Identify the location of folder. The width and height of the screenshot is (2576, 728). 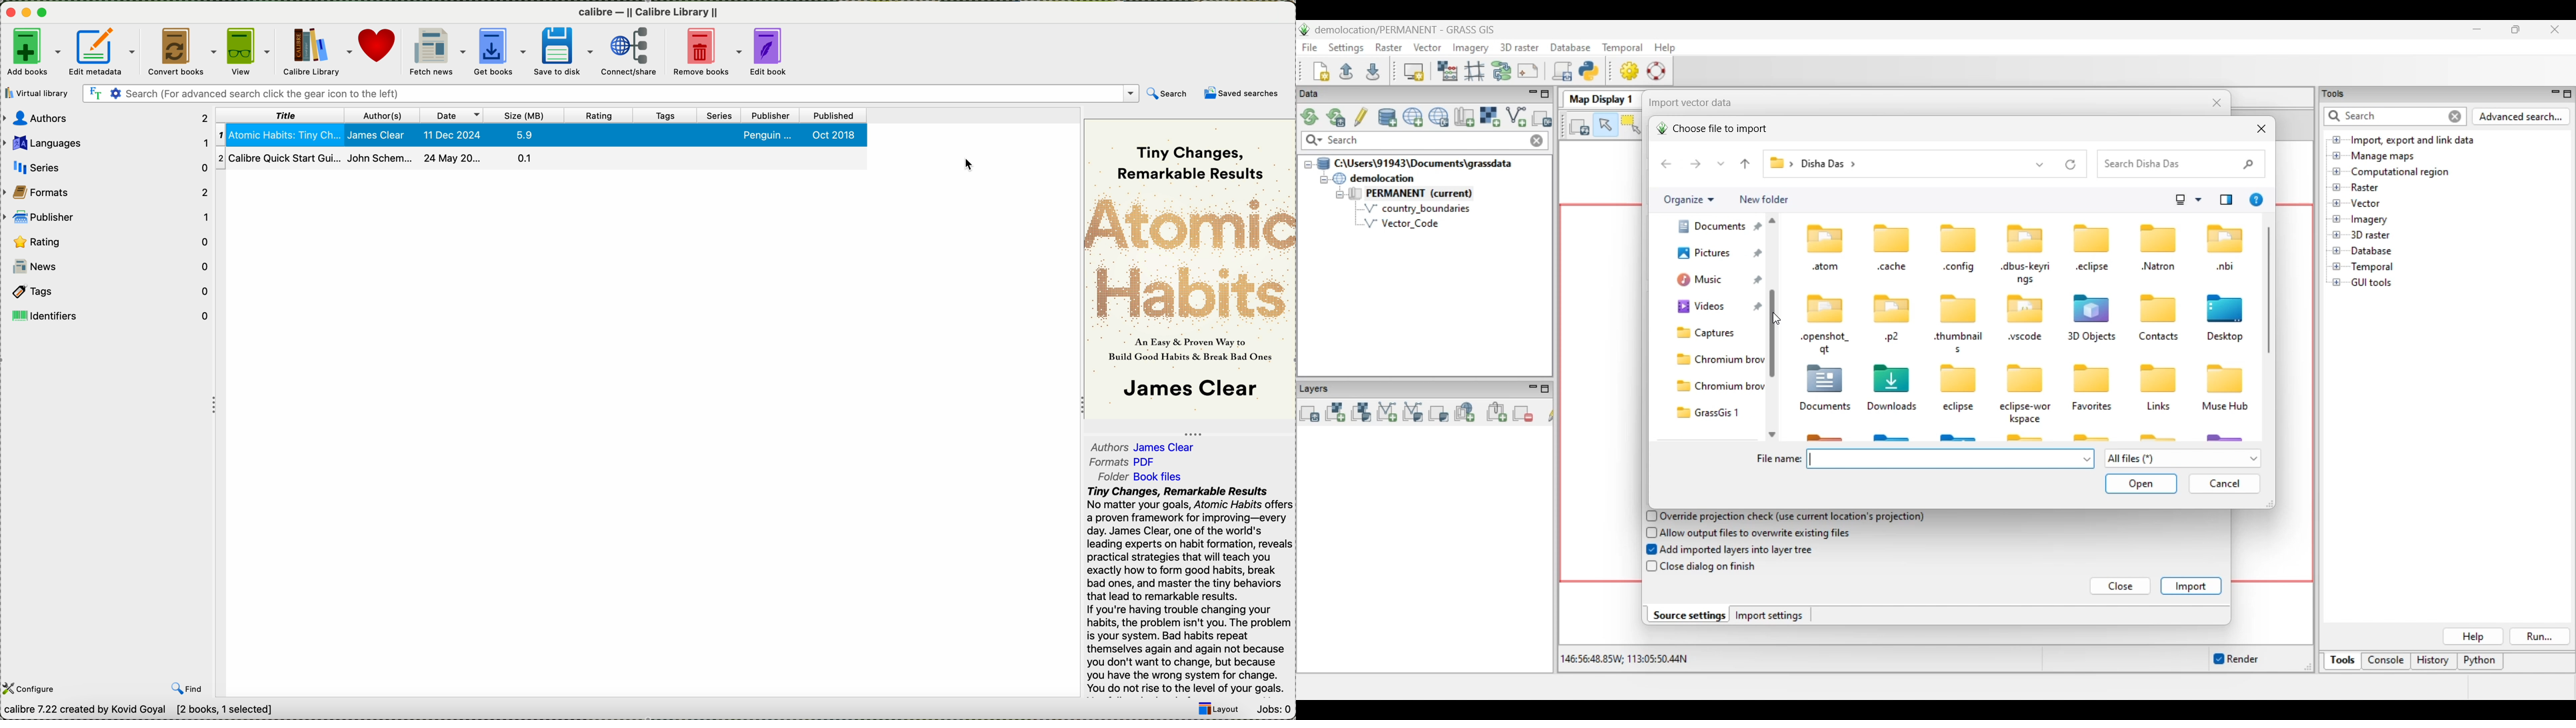
(1143, 478).